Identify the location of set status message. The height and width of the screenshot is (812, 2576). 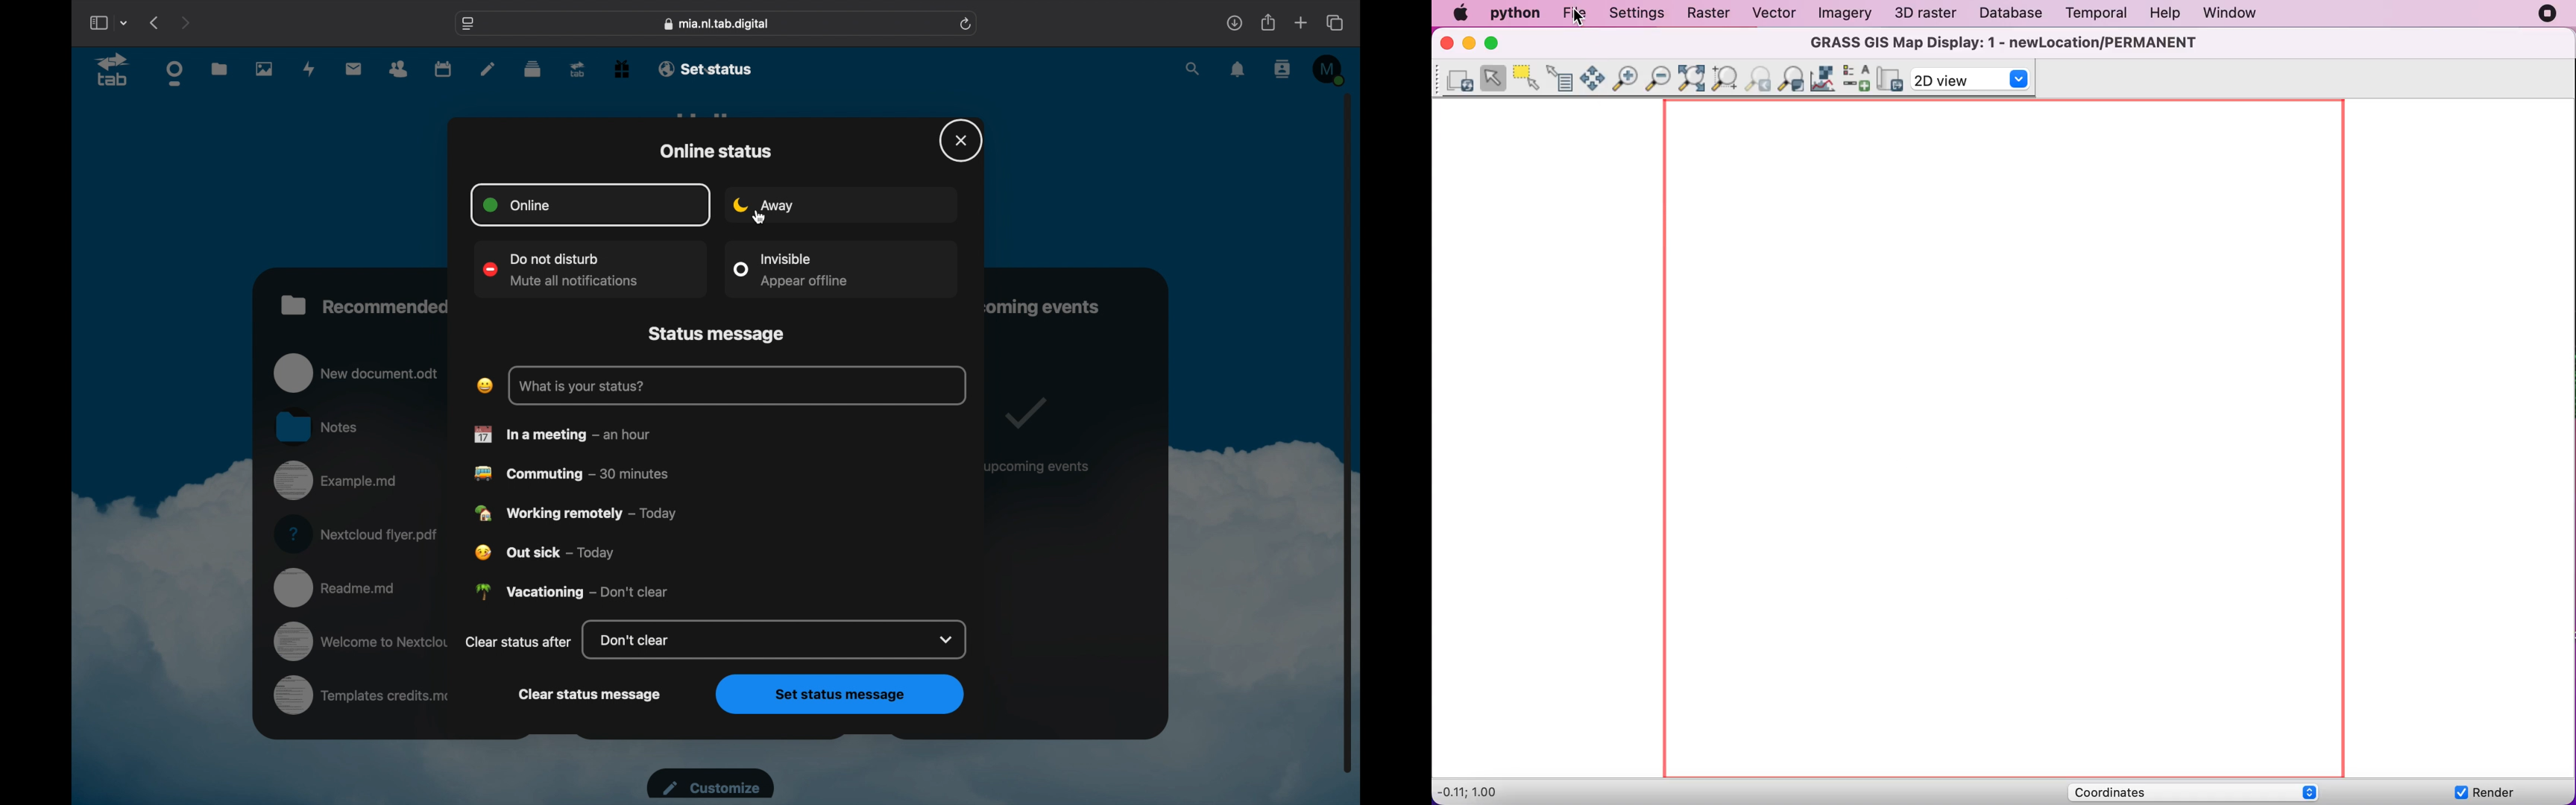
(841, 695).